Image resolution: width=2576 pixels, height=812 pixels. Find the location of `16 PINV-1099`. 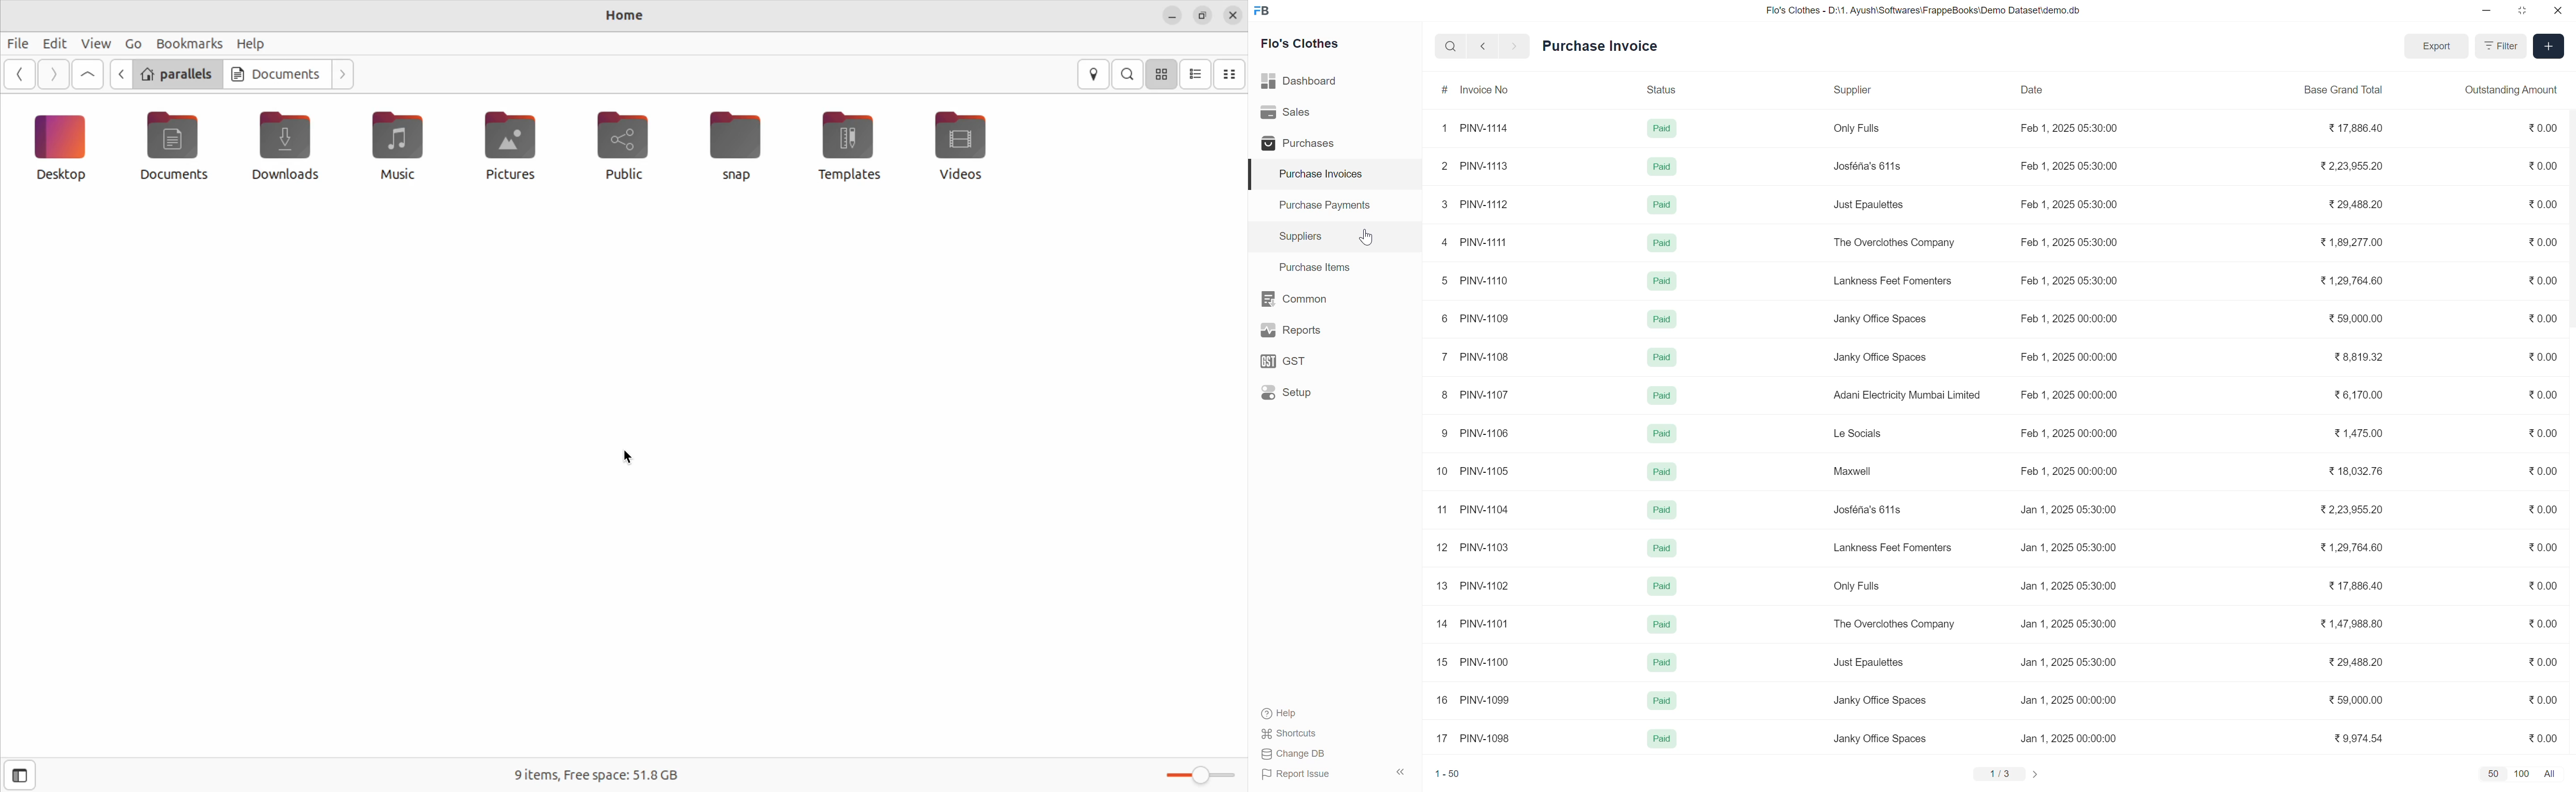

16 PINV-1099 is located at coordinates (1474, 700).